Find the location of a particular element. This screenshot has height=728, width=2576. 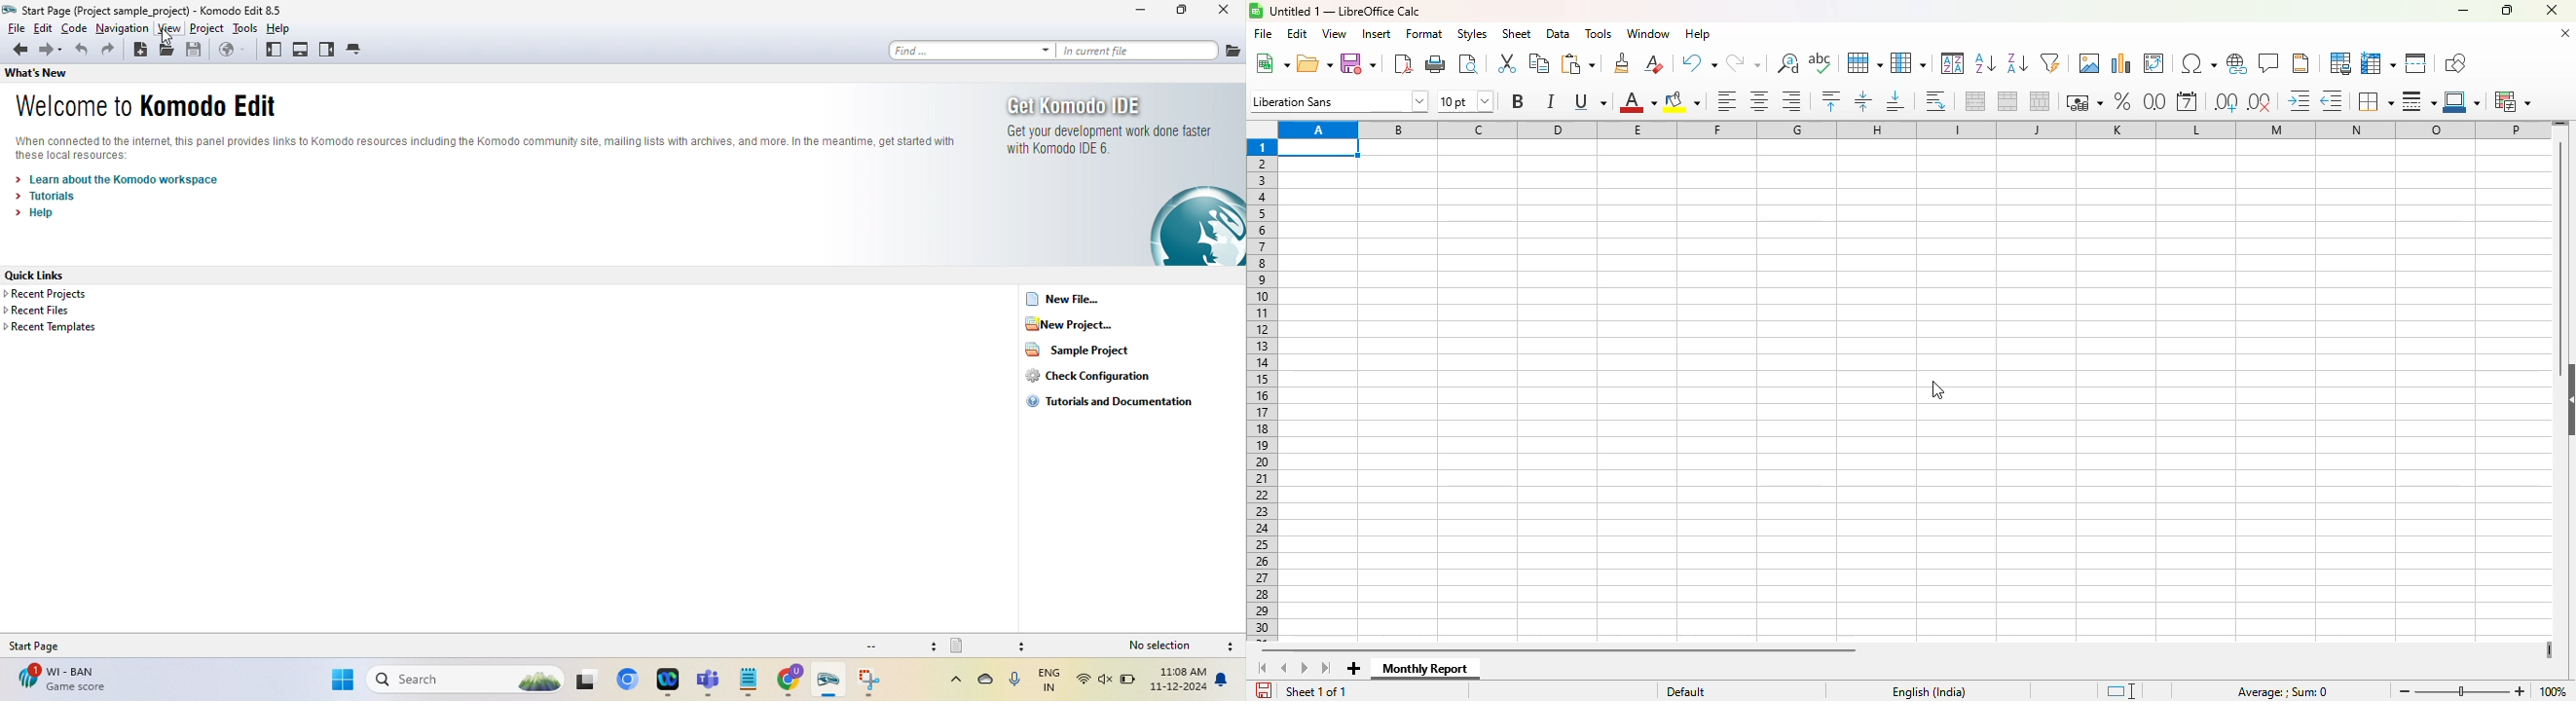

scroll to first sheet is located at coordinates (1264, 668).